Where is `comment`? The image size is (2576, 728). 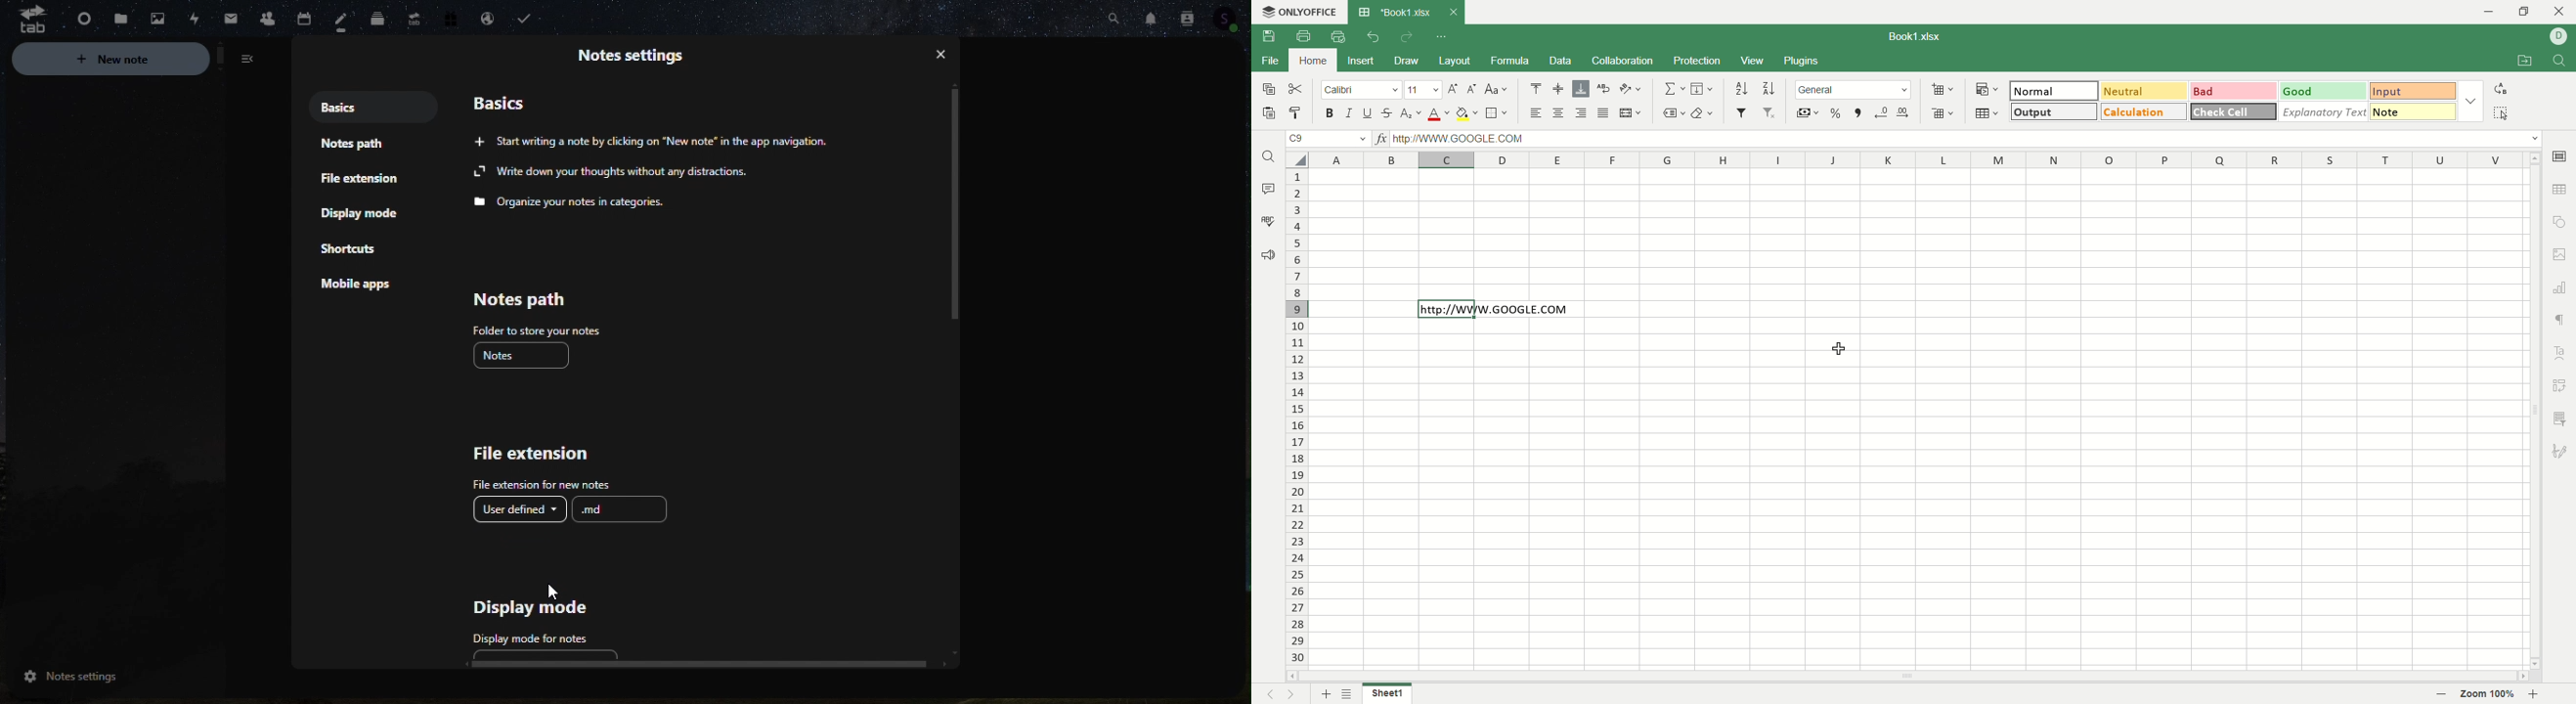 comment is located at coordinates (1267, 186).